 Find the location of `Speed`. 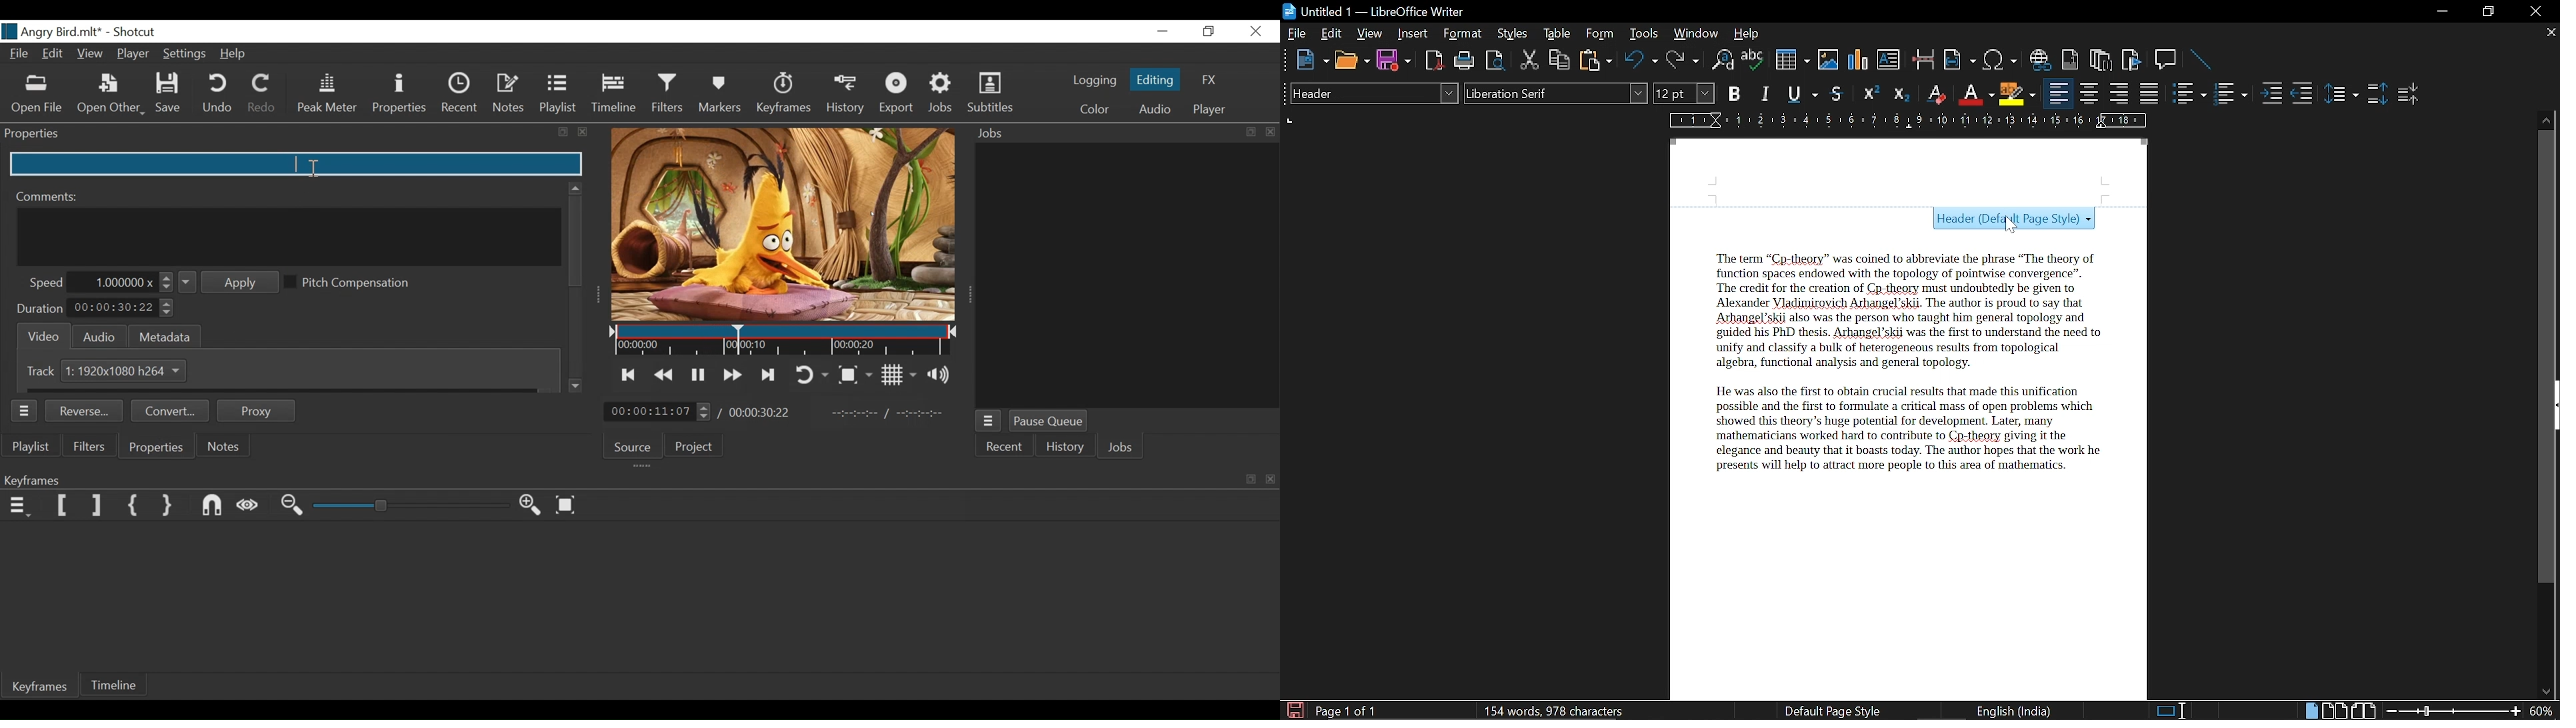

Speed is located at coordinates (46, 283).